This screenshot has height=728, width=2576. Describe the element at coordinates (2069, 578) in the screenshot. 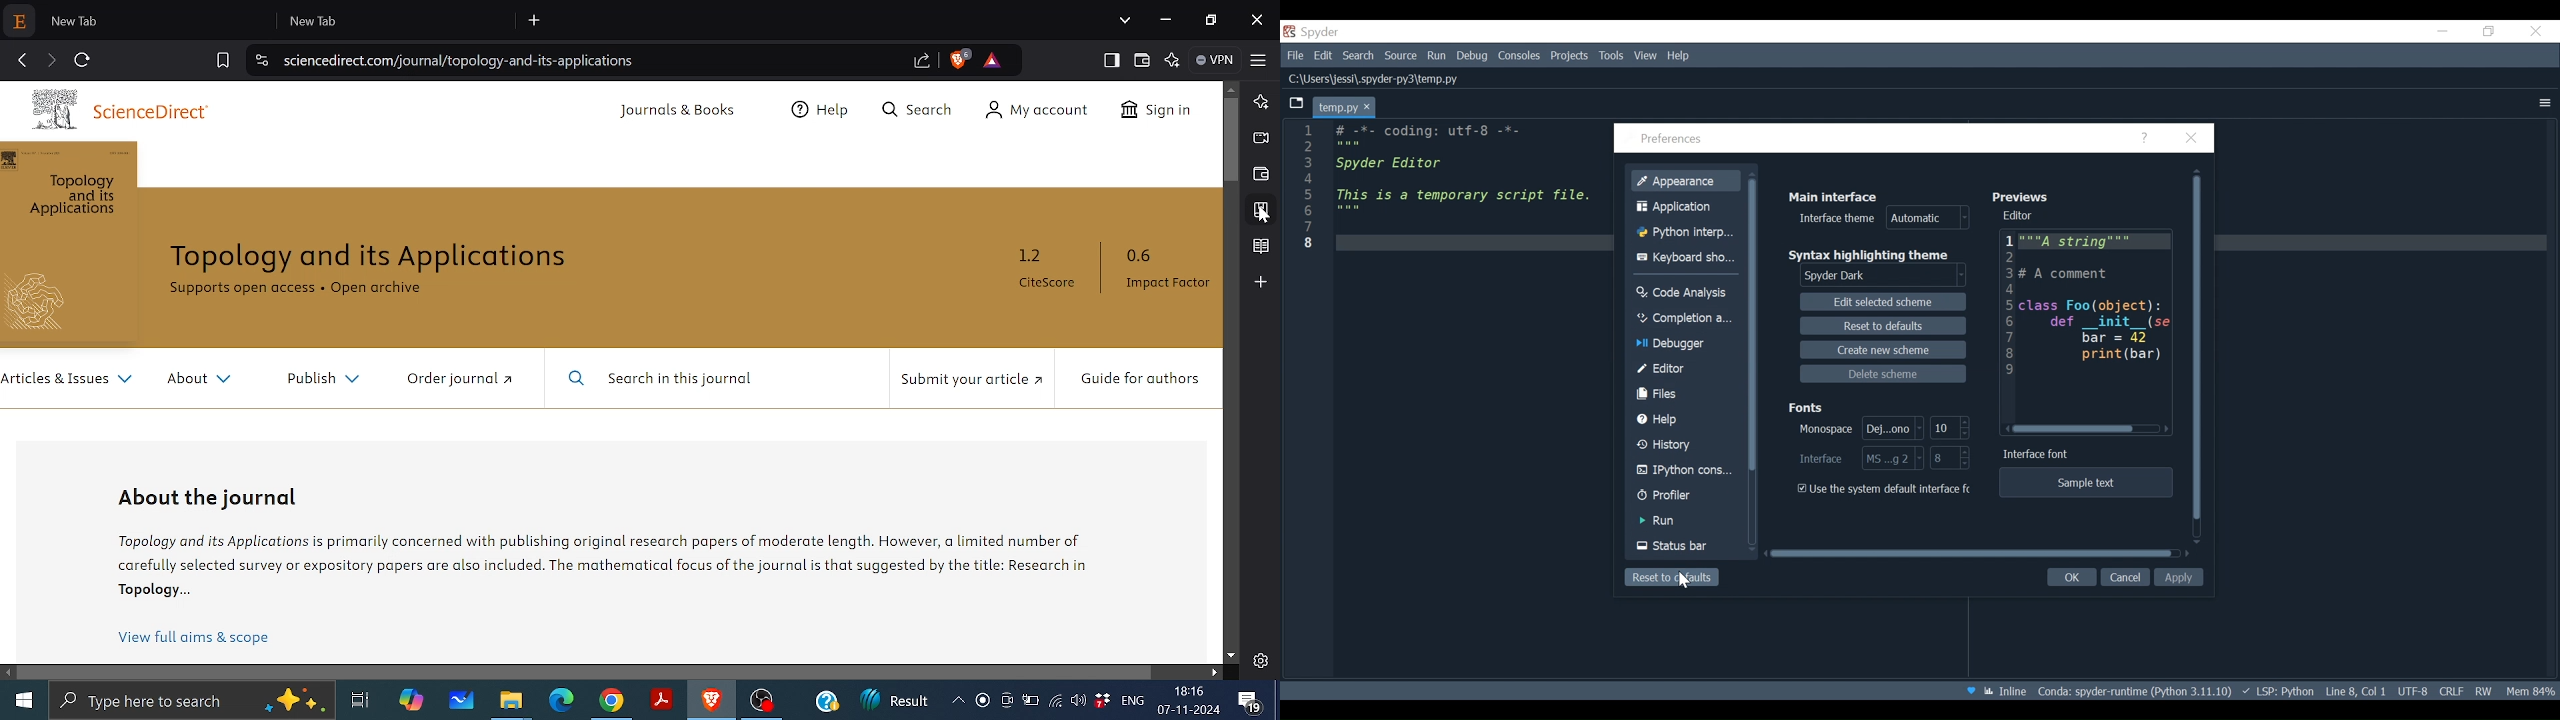

I see `OK` at that location.